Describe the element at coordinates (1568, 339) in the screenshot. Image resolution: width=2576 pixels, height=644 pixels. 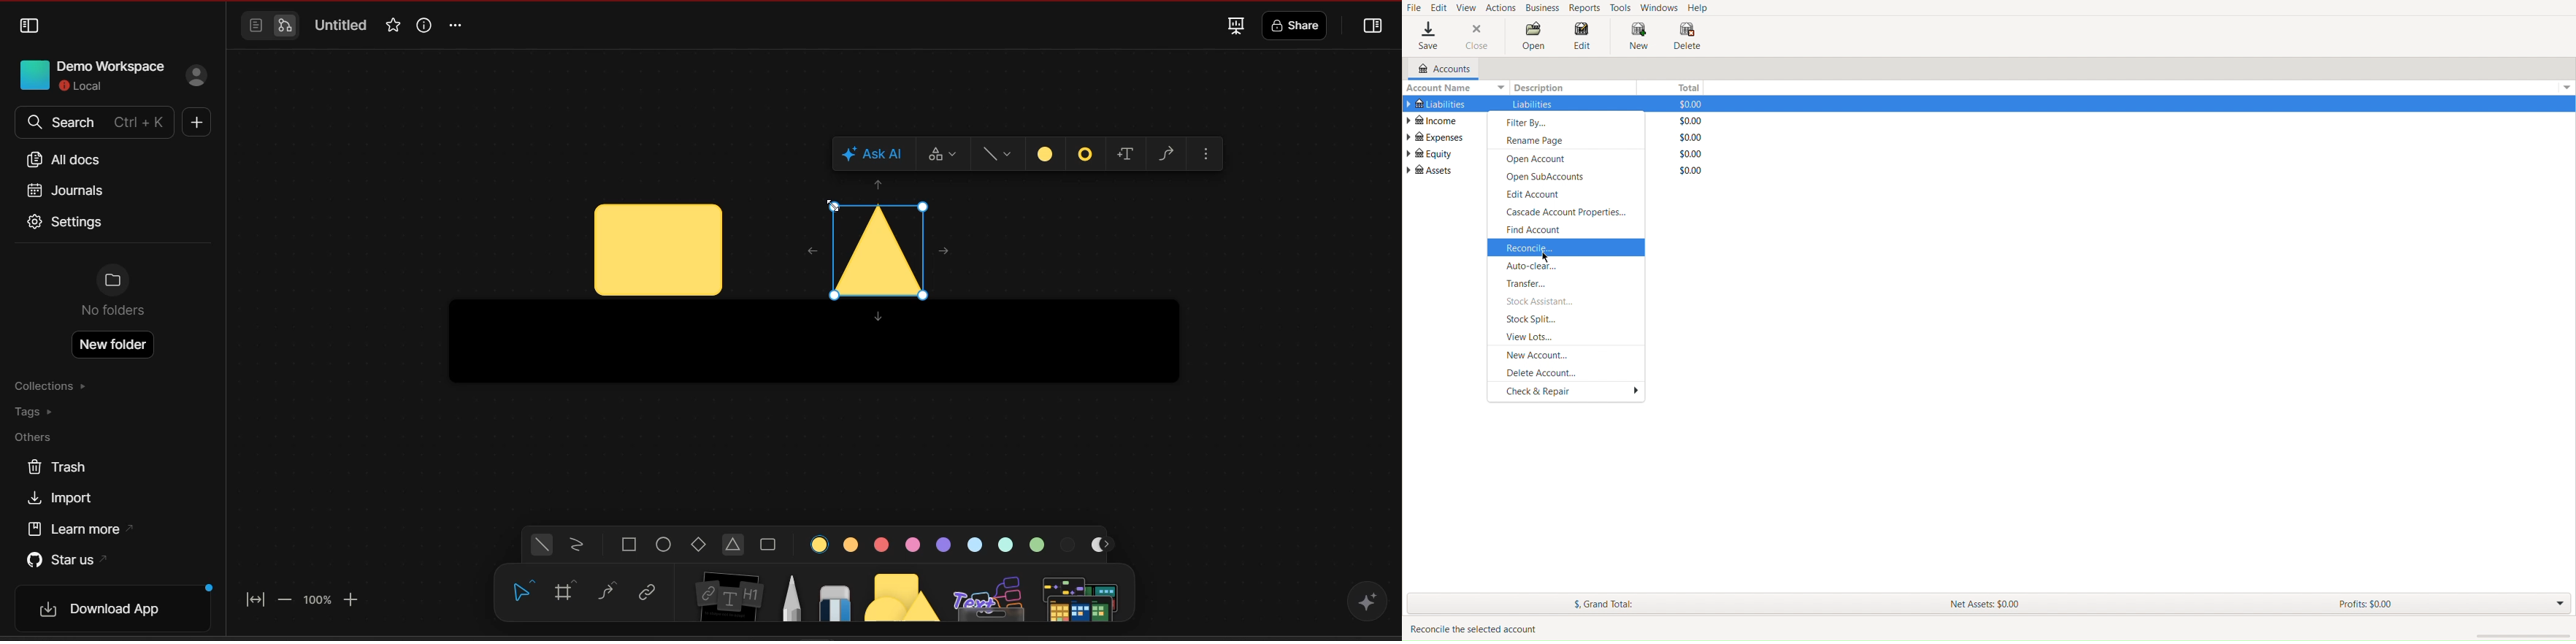
I see `View Lots` at that location.